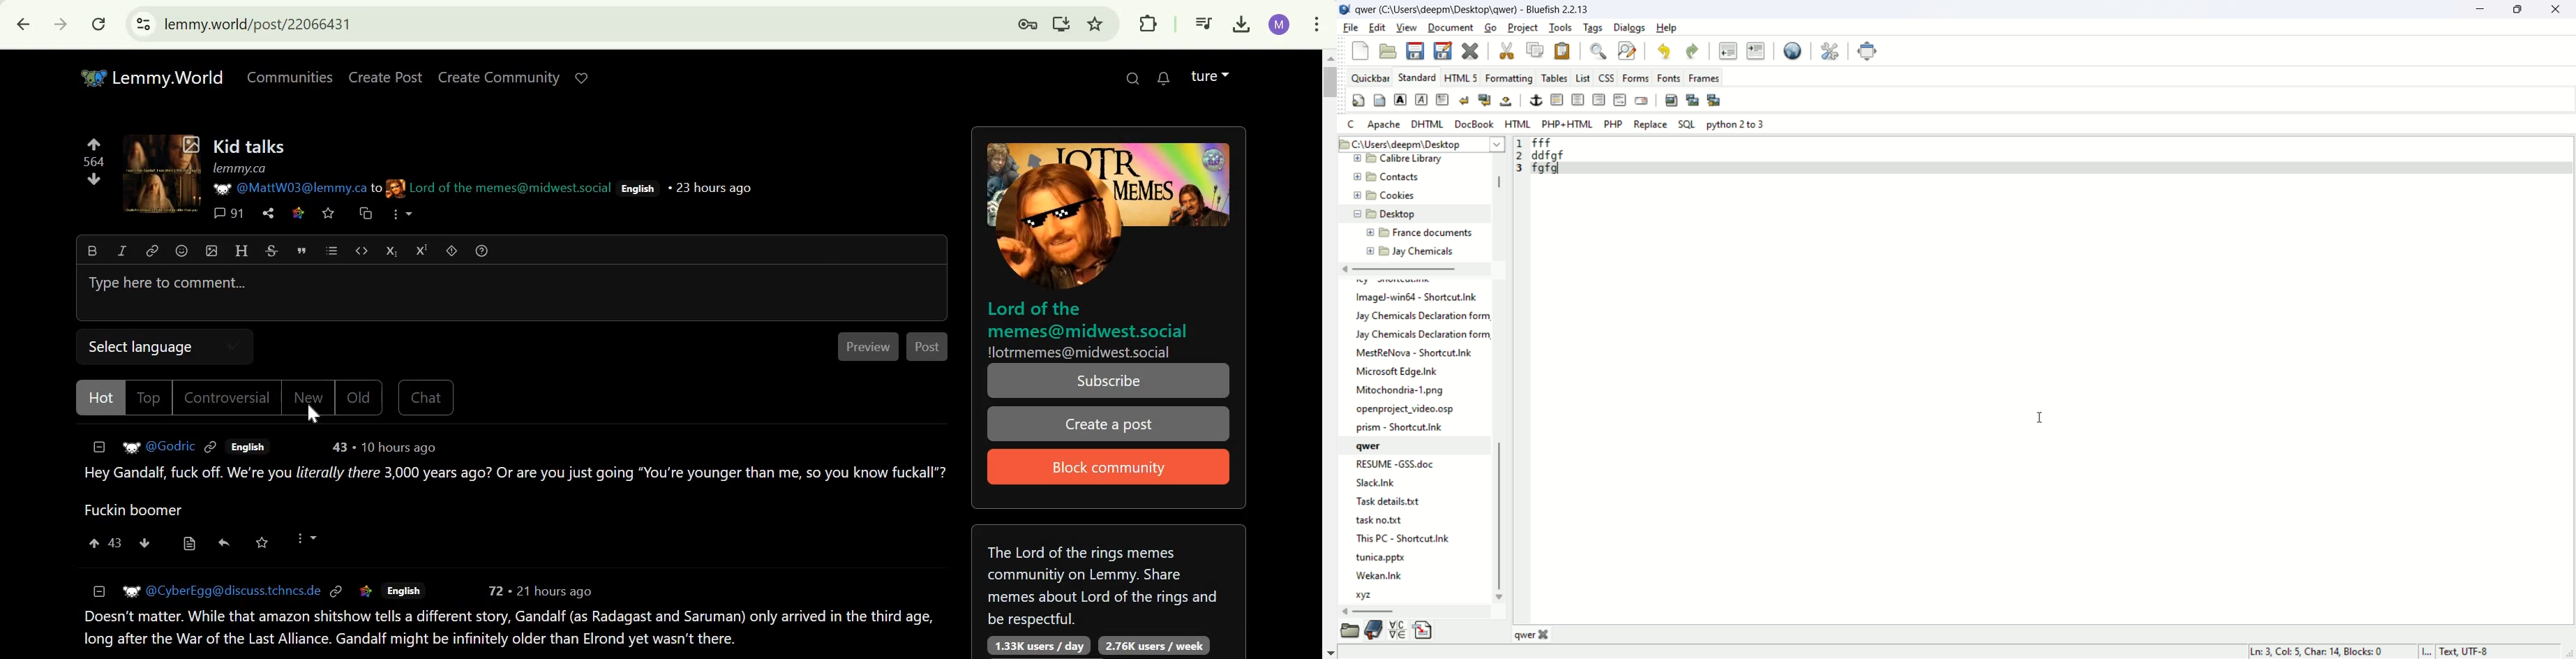 This screenshot has height=672, width=2576. Describe the element at coordinates (1361, 50) in the screenshot. I see `new` at that location.